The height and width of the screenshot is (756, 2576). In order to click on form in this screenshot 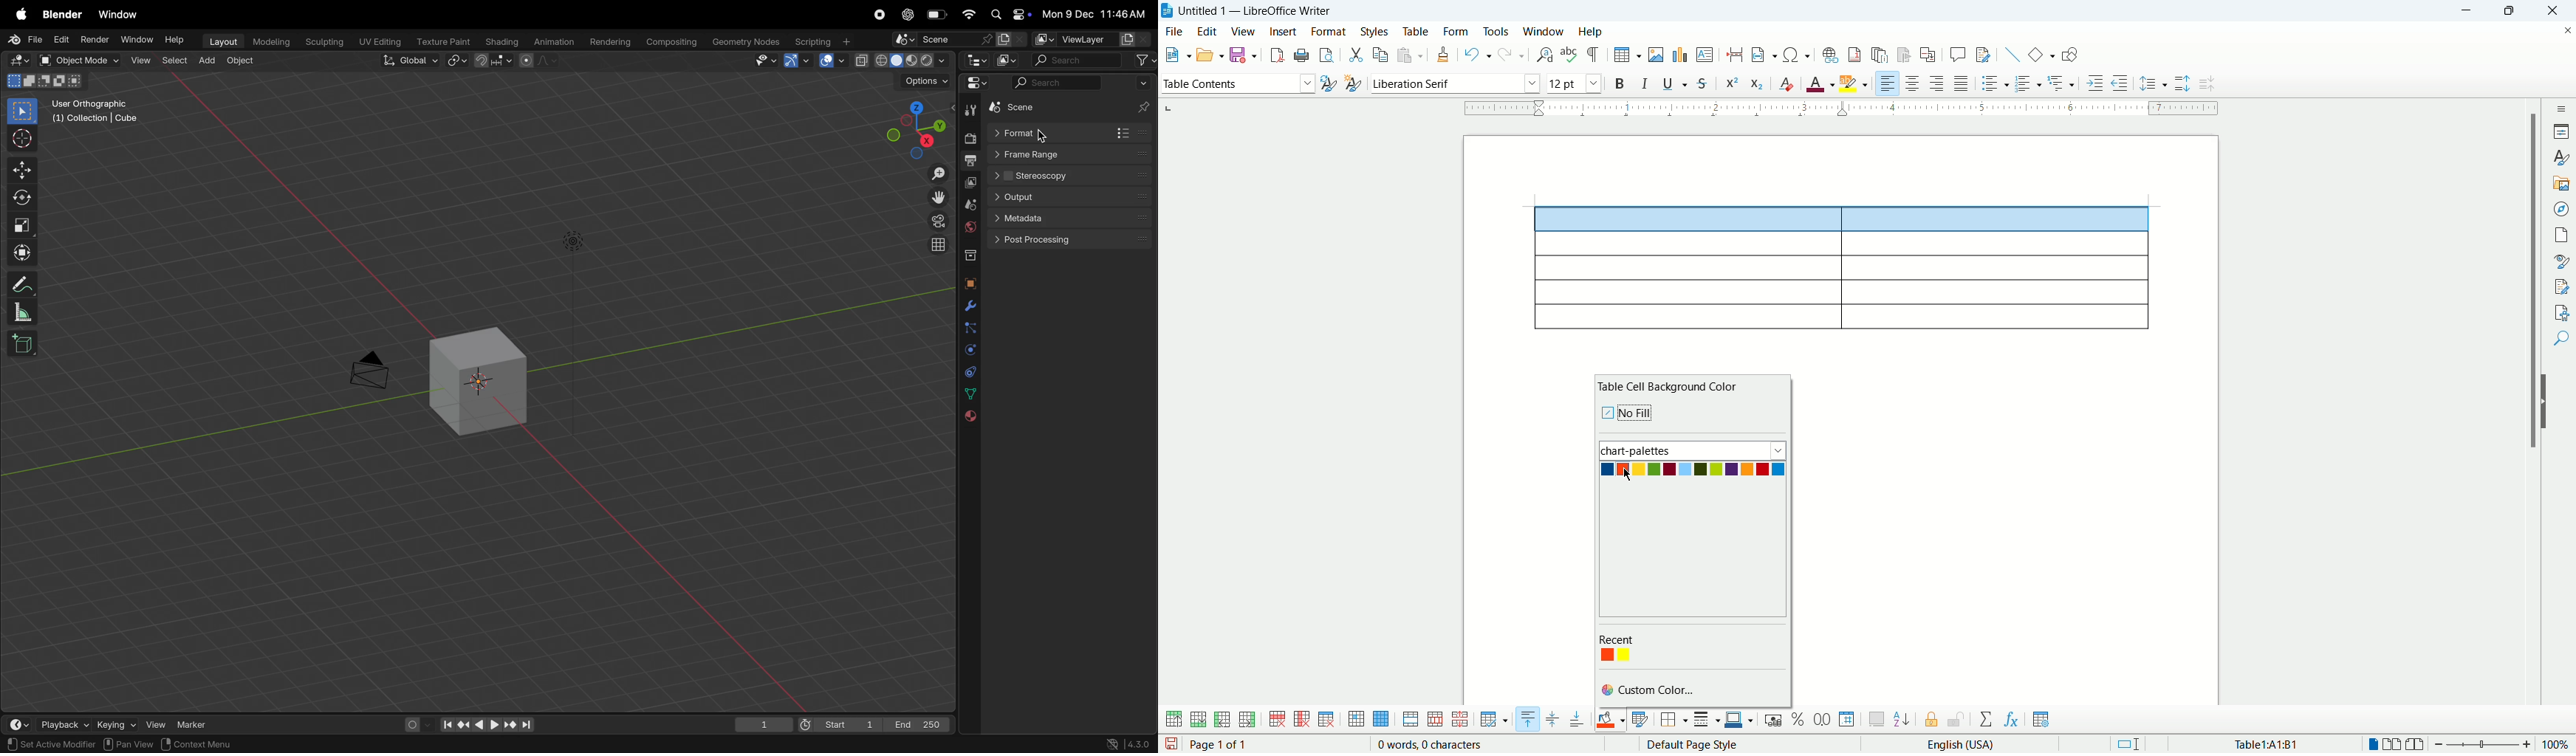, I will do `click(1457, 33)`.